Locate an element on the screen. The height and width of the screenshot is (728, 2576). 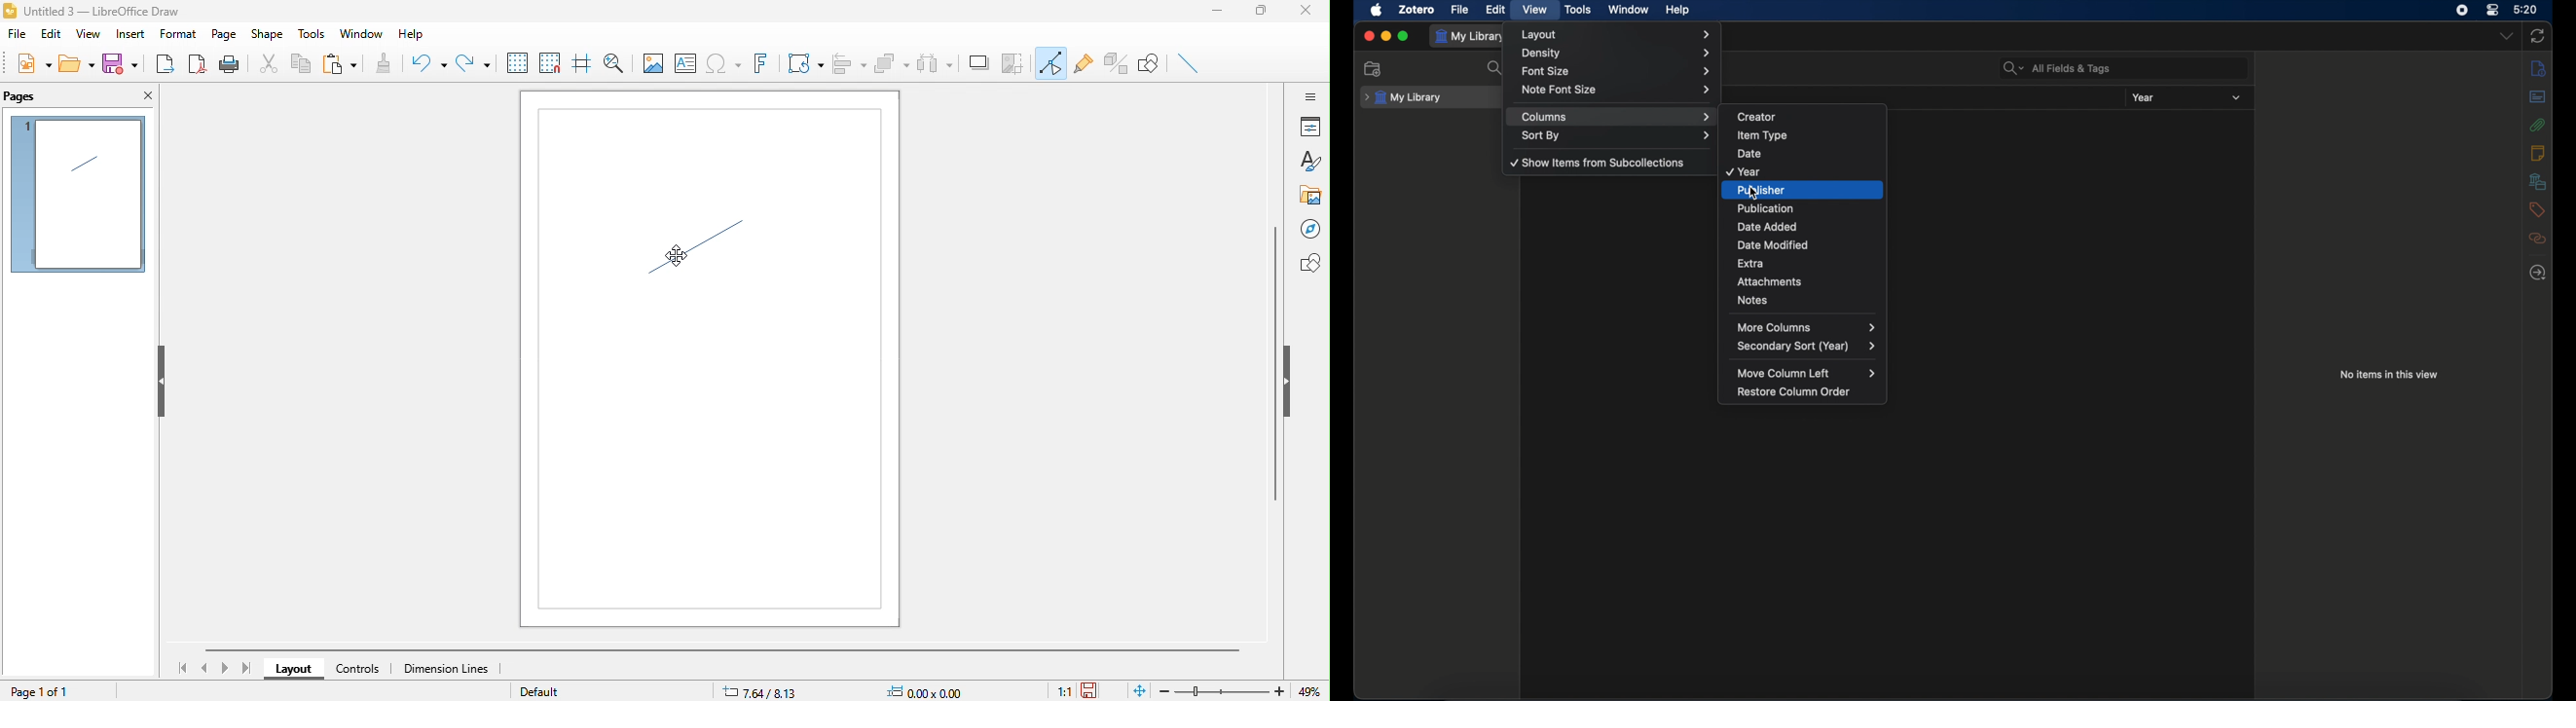
year is located at coordinates (1802, 170).